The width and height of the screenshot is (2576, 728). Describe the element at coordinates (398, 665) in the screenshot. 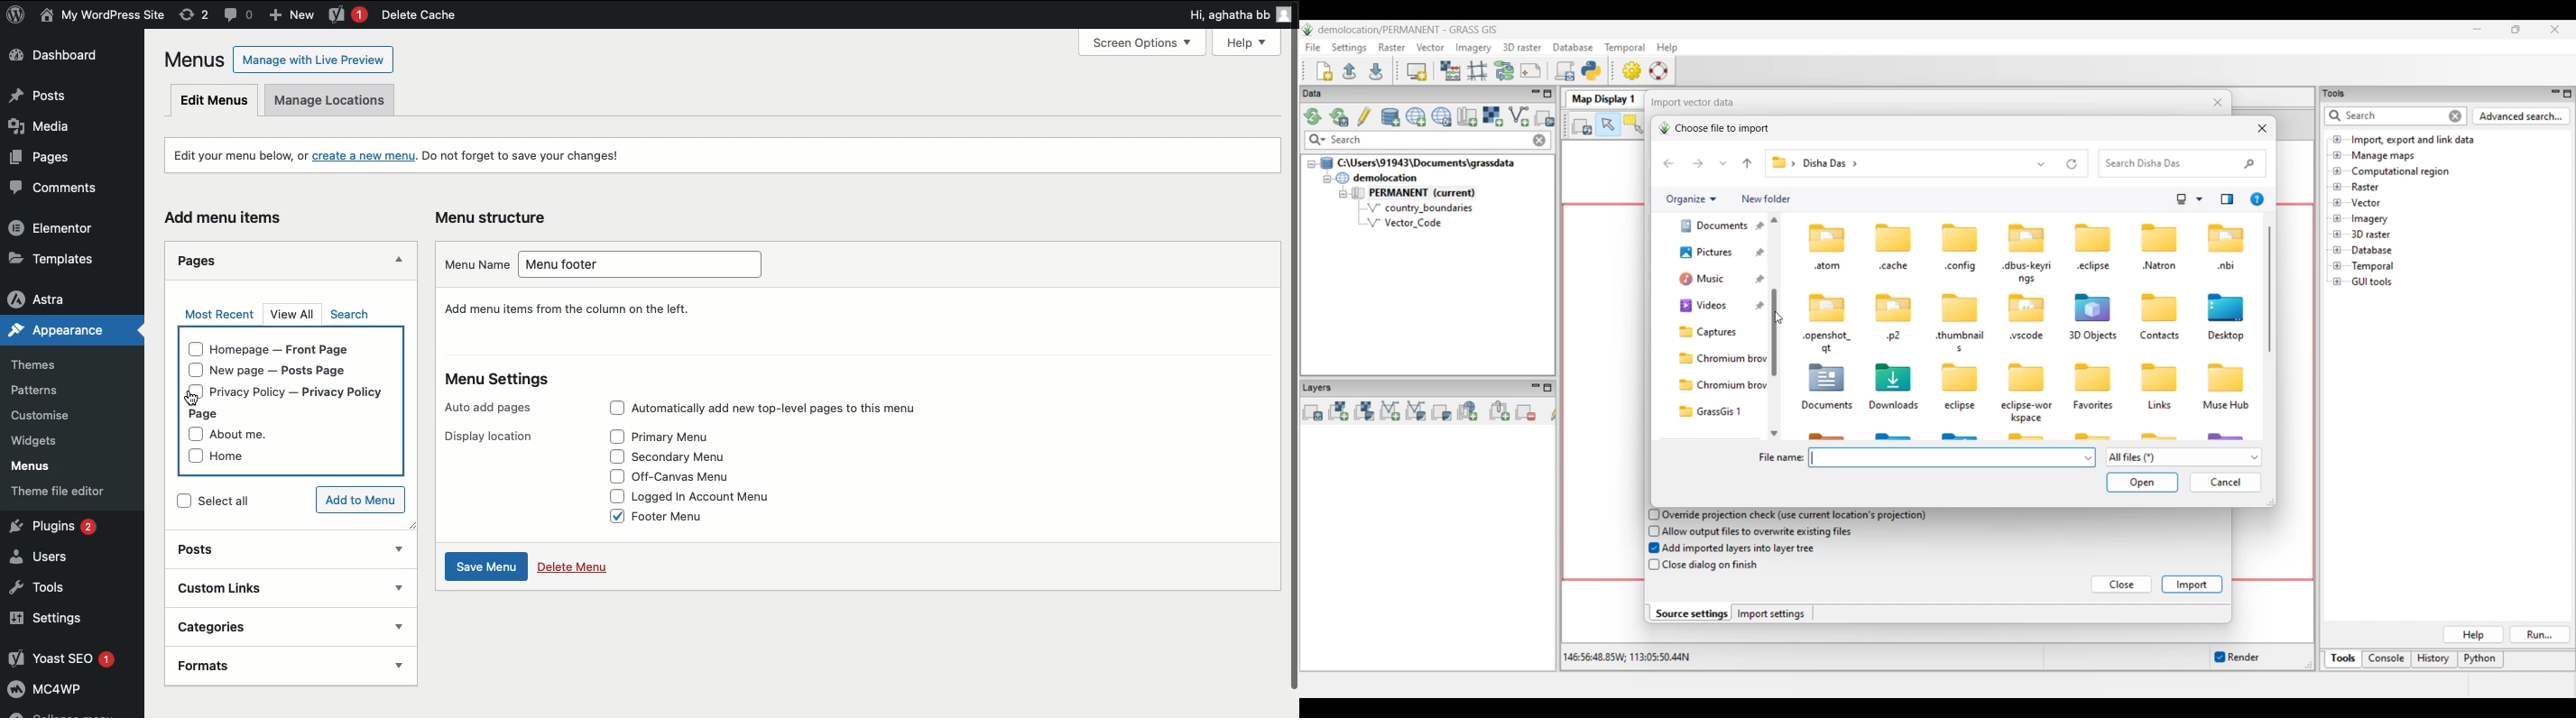

I see `show` at that location.